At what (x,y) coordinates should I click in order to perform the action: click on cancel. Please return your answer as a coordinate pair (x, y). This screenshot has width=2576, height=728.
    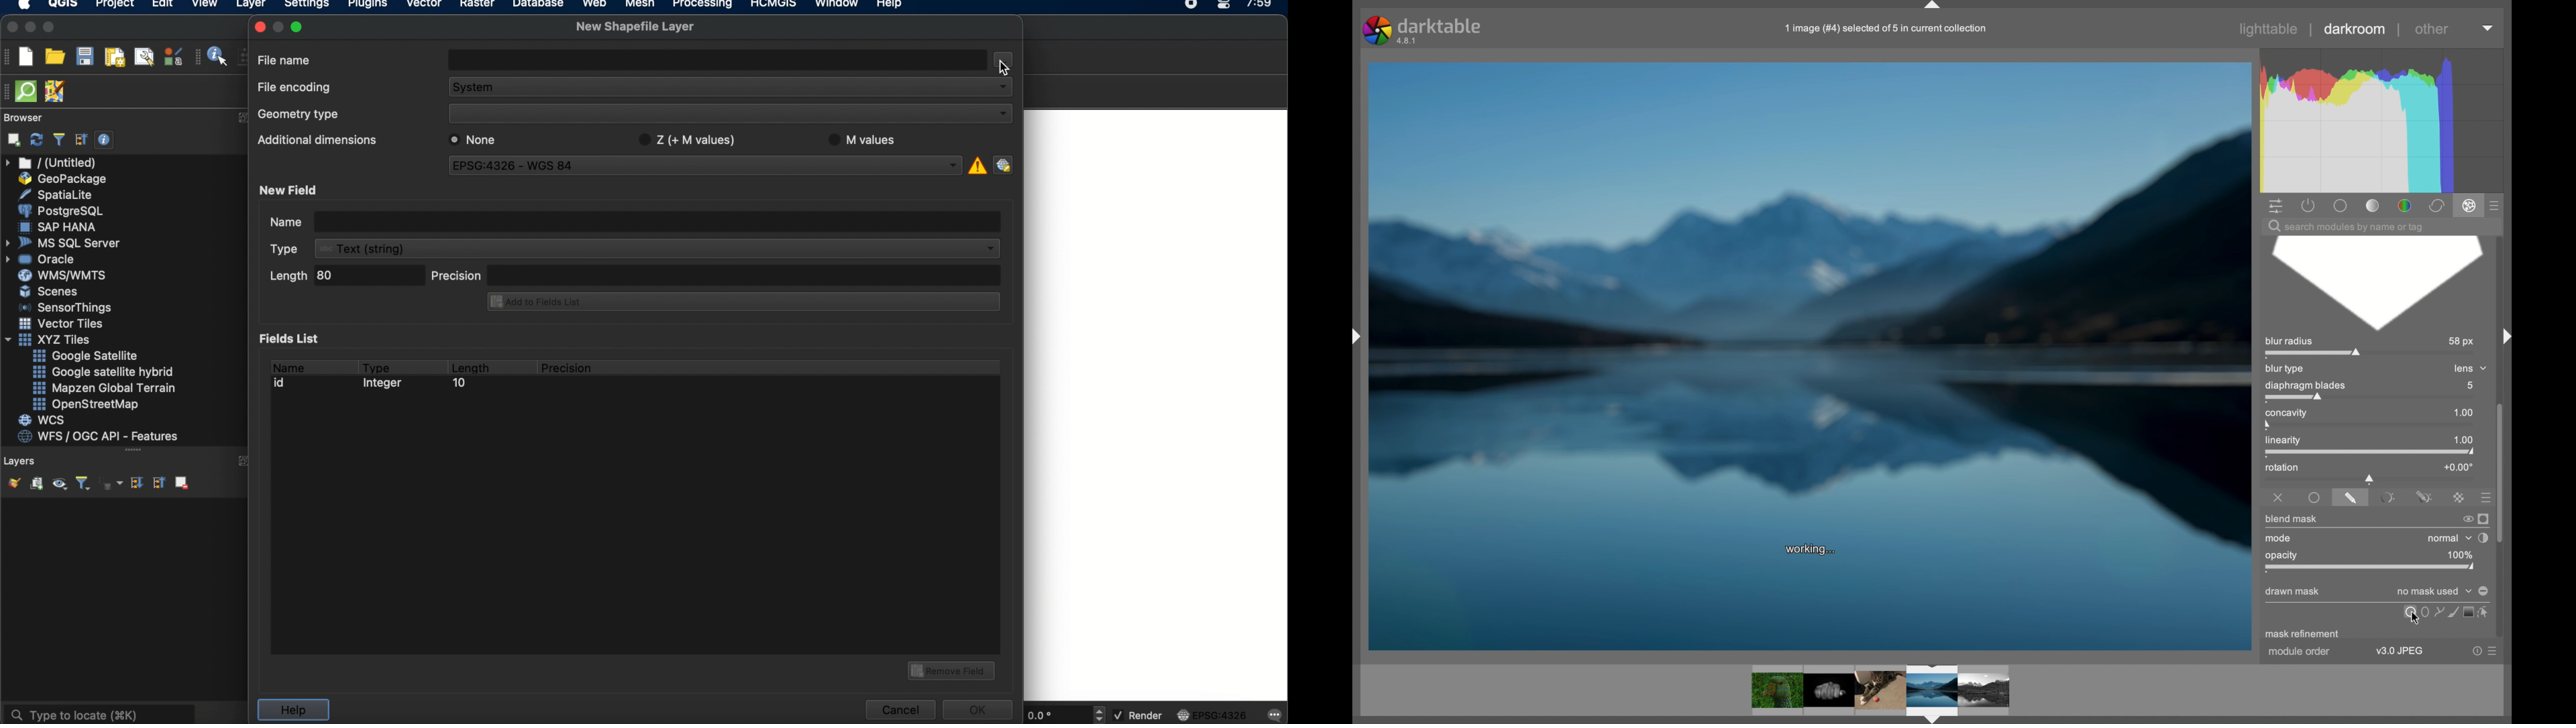
    Looking at the image, I should click on (899, 710).